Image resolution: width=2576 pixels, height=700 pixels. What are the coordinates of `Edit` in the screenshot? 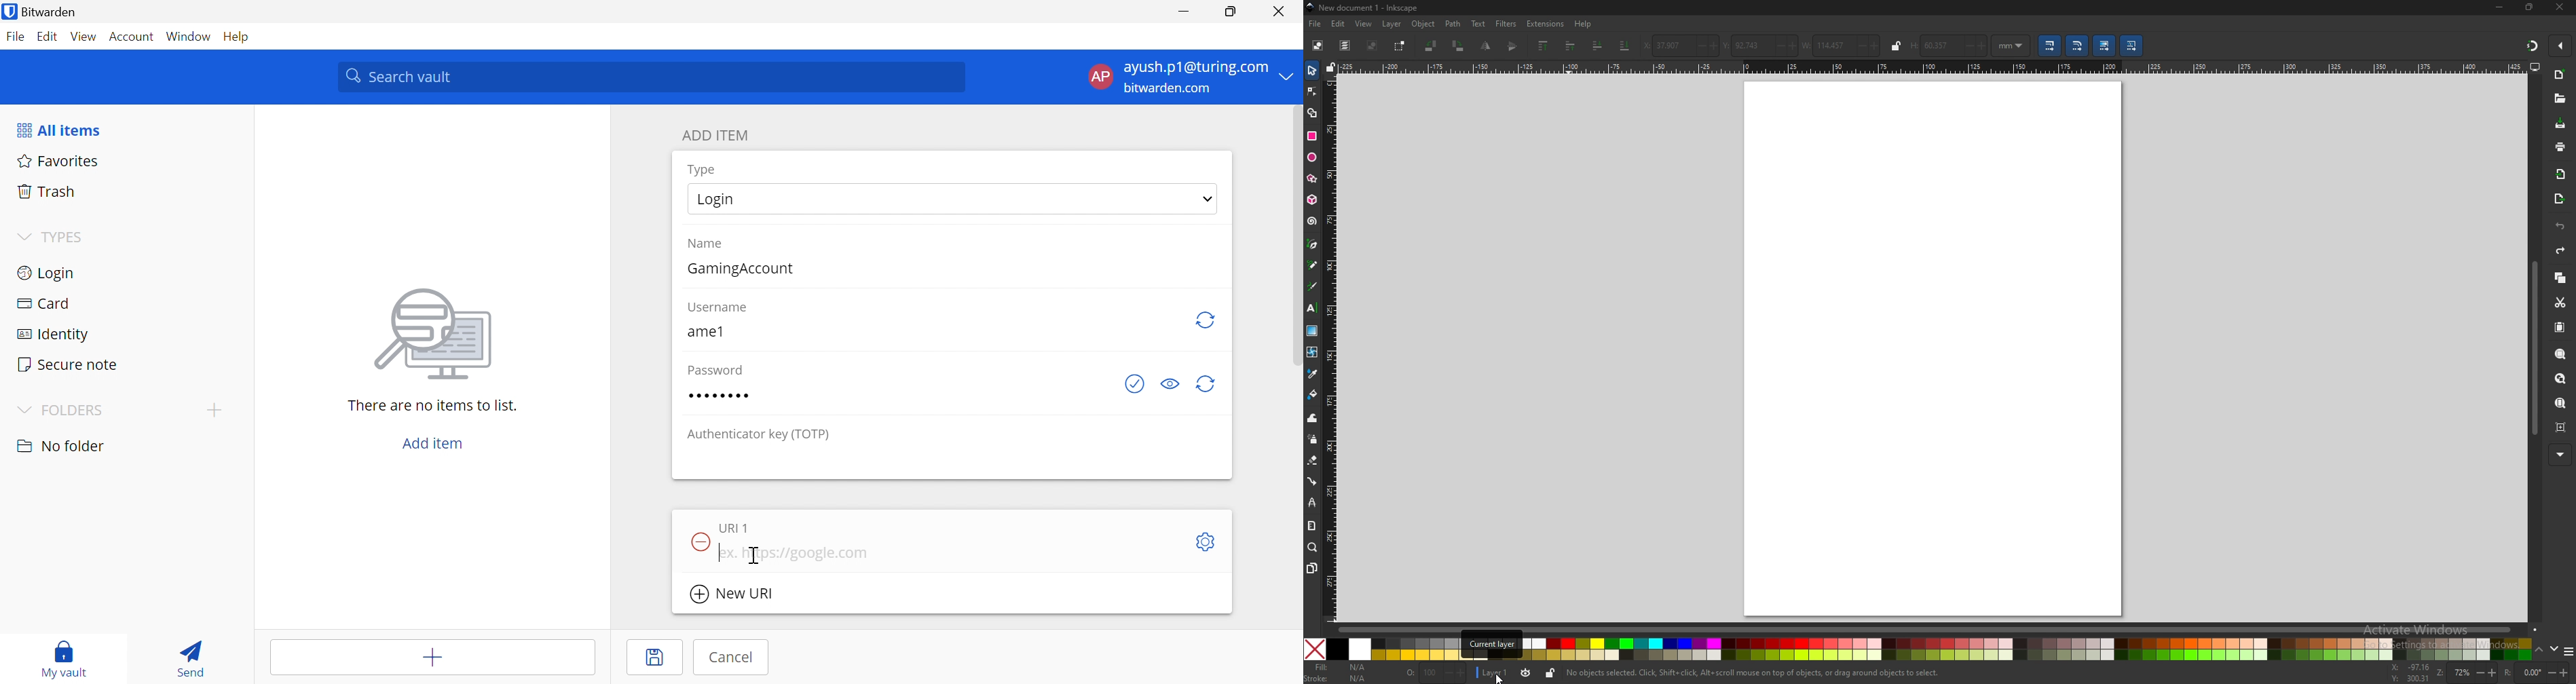 It's located at (50, 35).